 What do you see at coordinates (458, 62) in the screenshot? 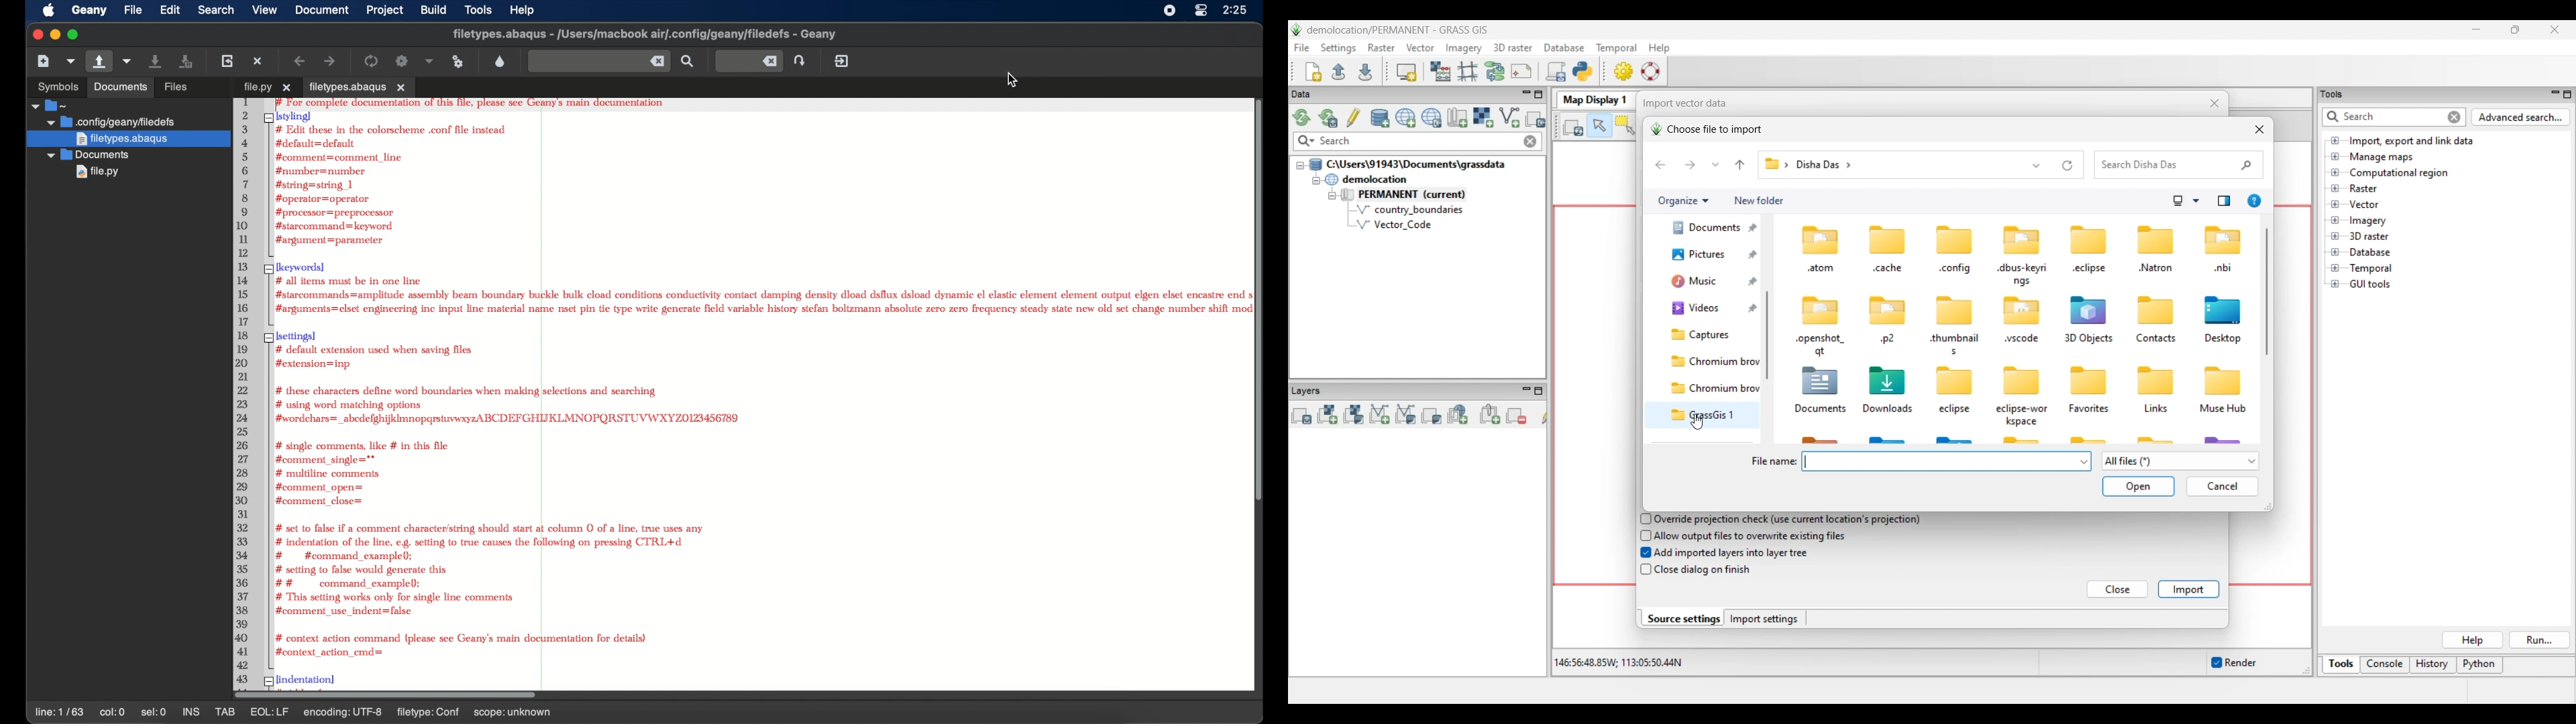
I see `run or view file` at bounding box center [458, 62].